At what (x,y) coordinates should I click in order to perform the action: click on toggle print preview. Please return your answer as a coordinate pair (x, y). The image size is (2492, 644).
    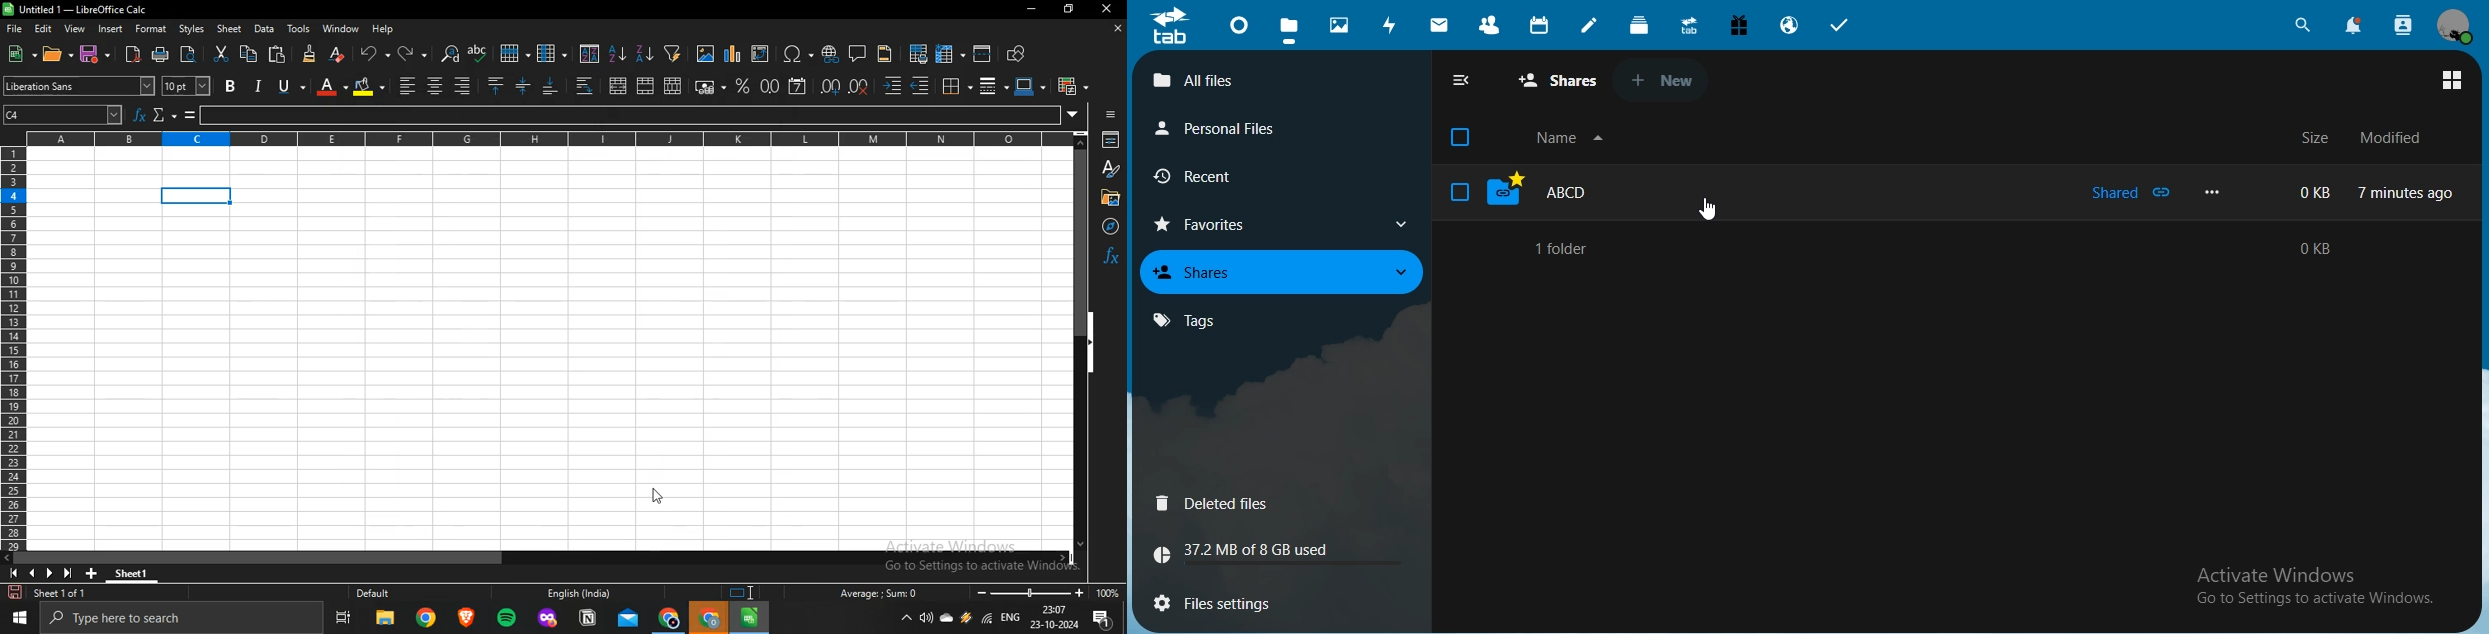
    Looking at the image, I should click on (192, 54).